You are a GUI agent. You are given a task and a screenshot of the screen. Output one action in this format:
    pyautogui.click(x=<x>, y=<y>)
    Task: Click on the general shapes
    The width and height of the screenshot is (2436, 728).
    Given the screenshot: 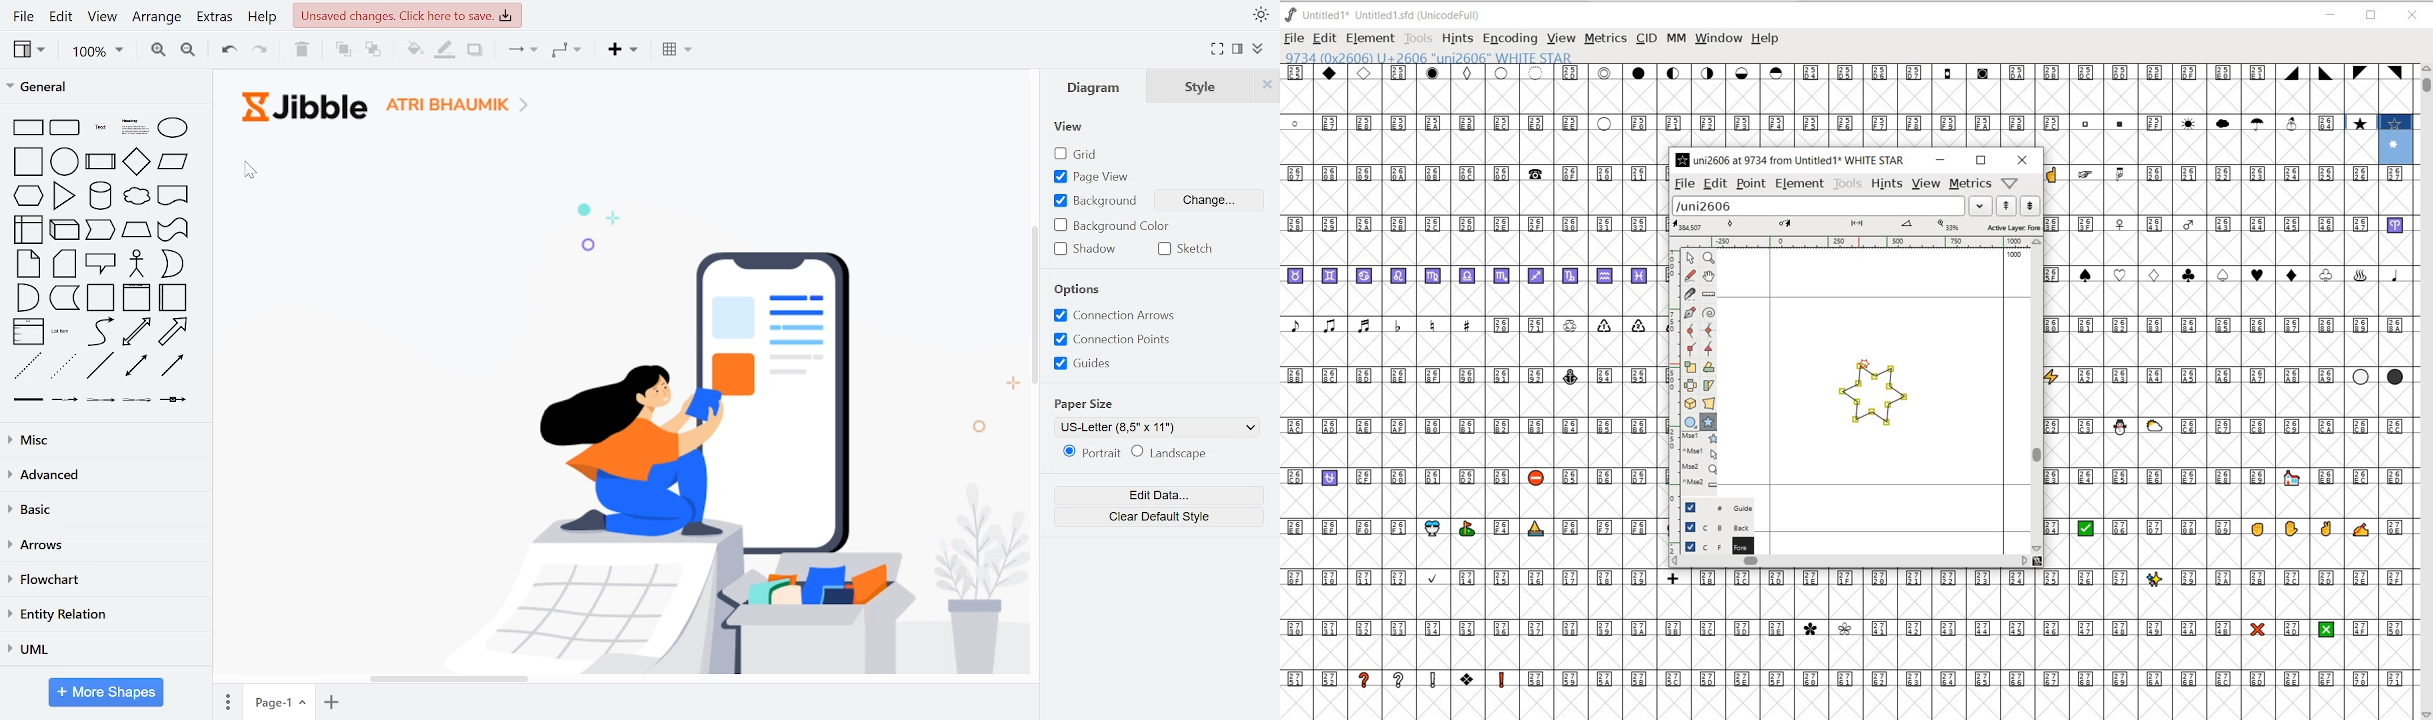 What is the action you would take?
    pyautogui.click(x=173, y=400)
    